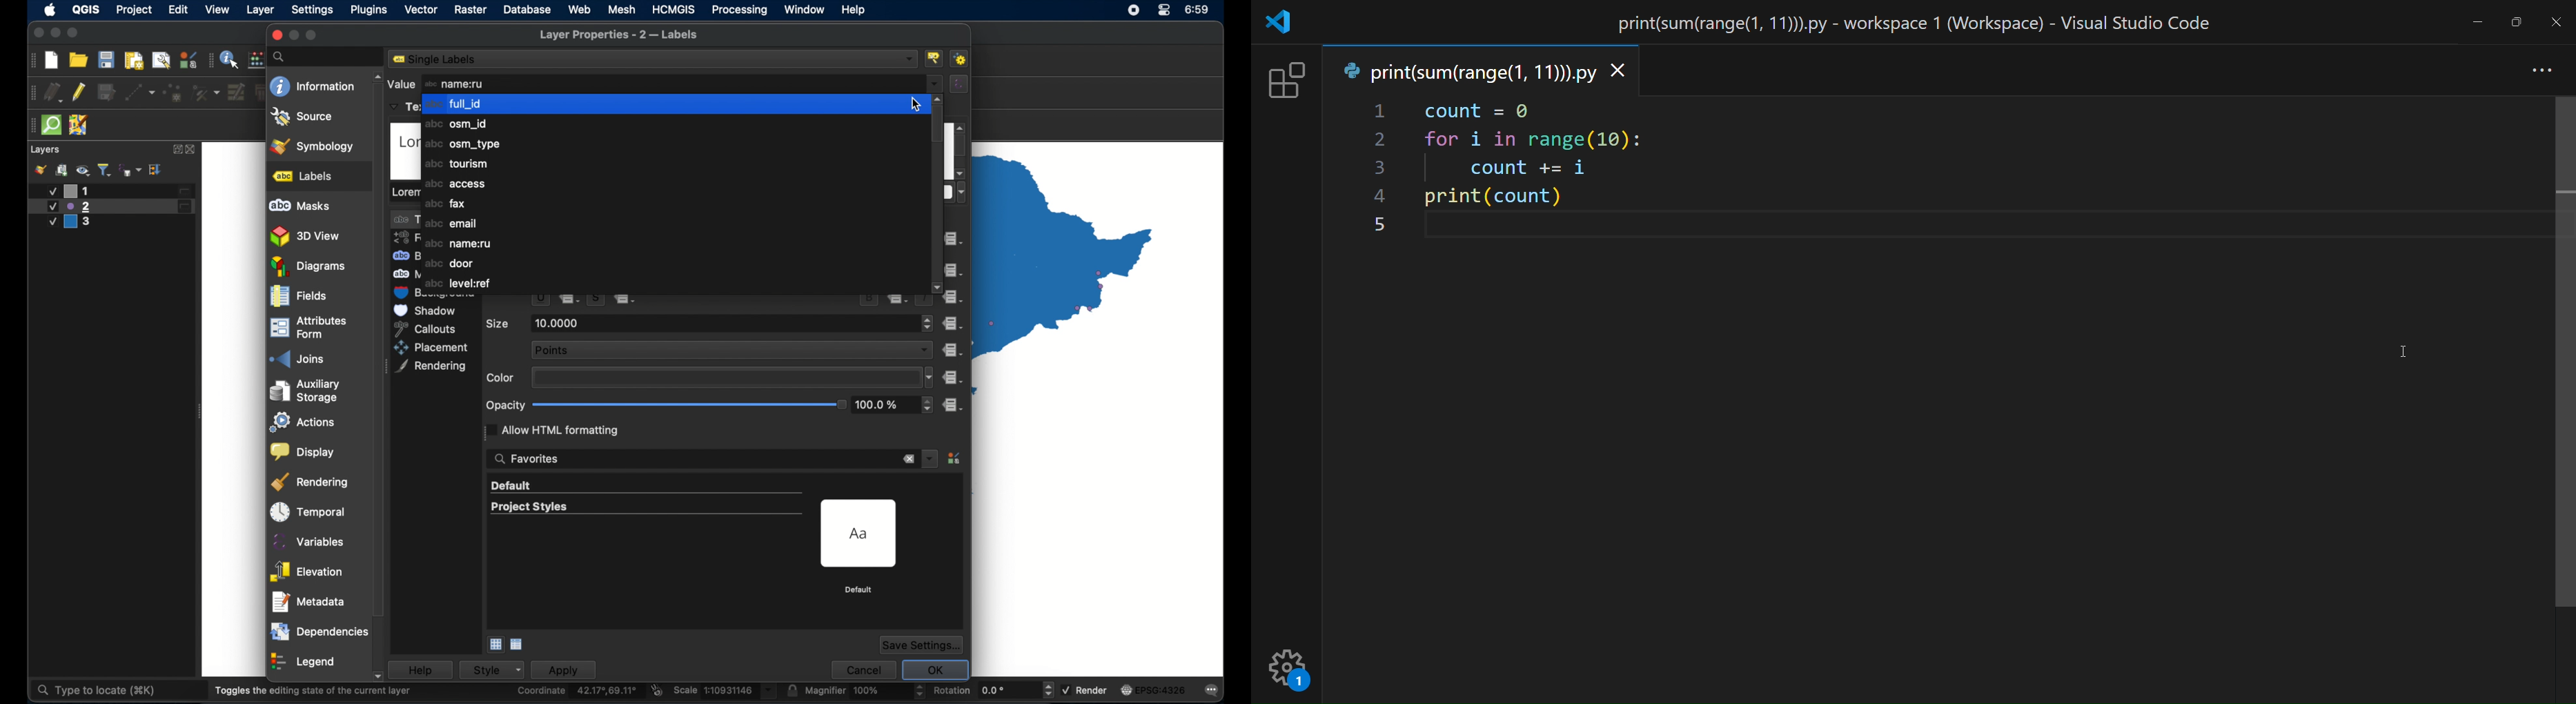  What do you see at coordinates (95, 691) in the screenshot?
I see `type to locate` at bounding box center [95, 691].